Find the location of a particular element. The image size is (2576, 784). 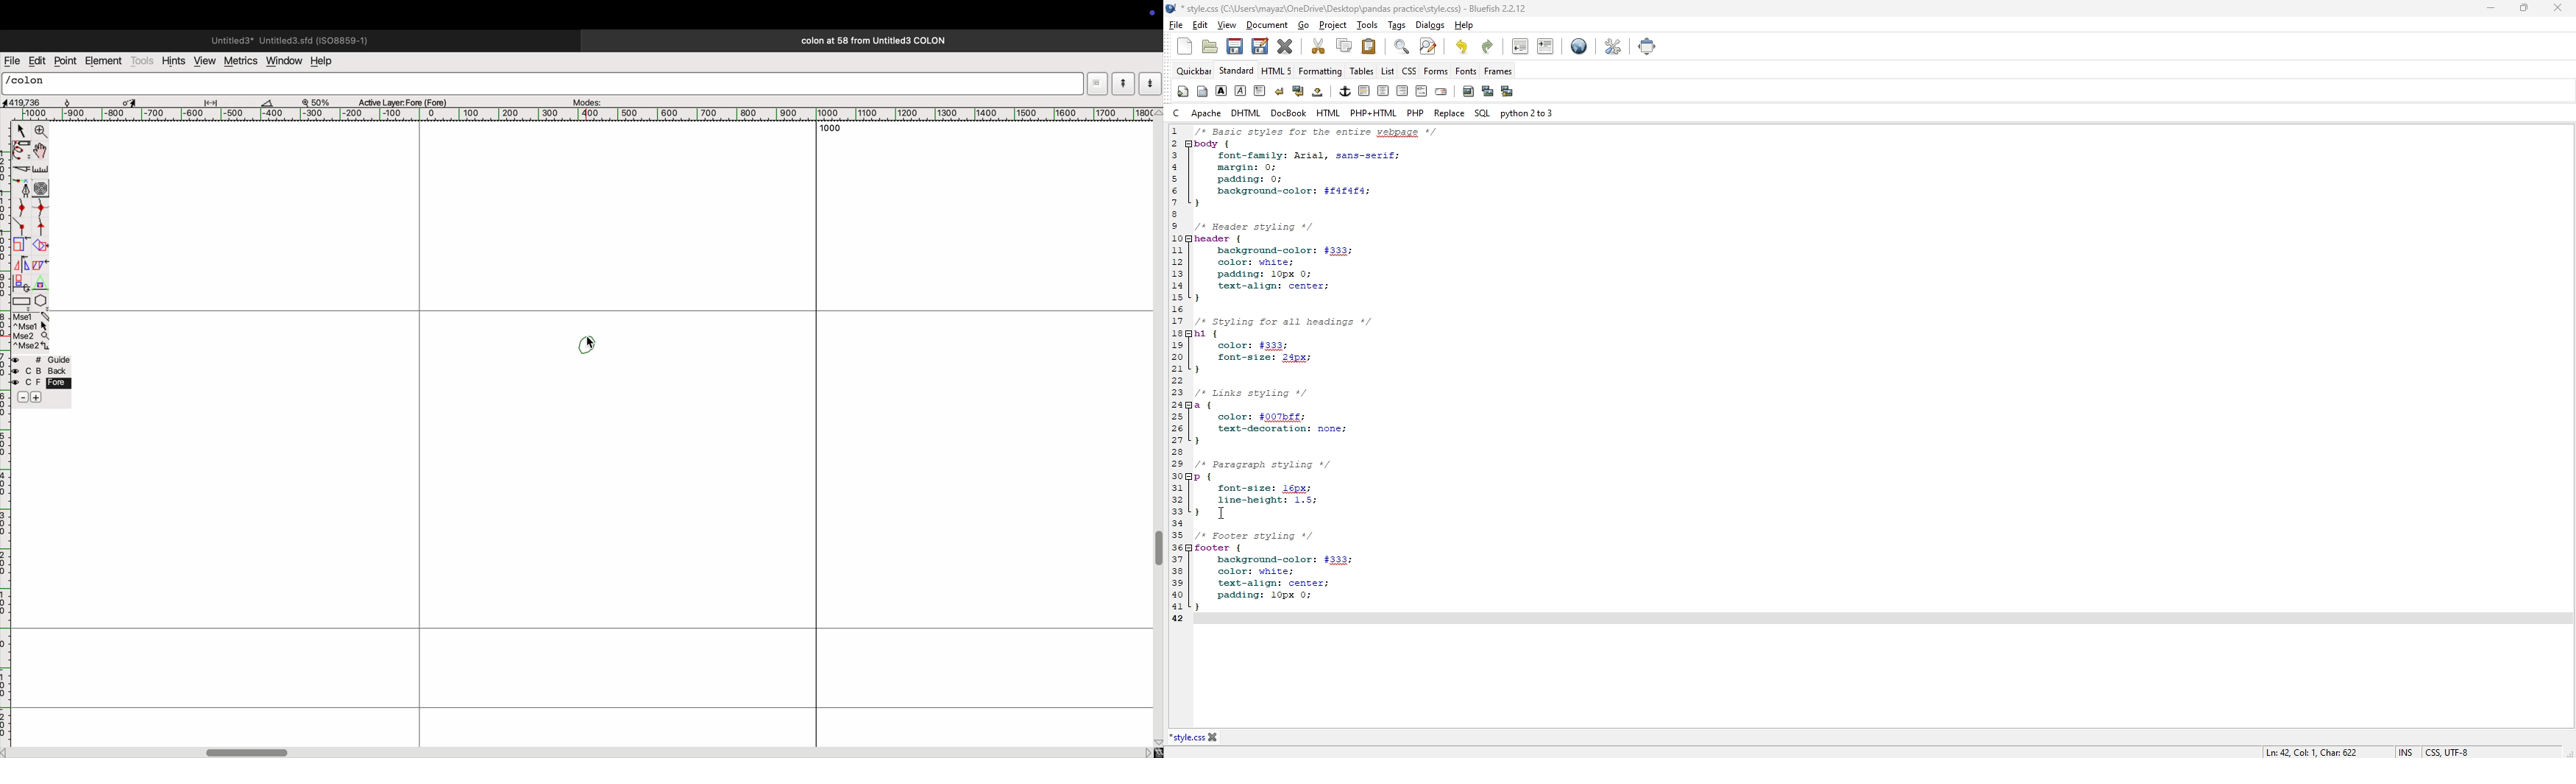

go is located at coordinates (1304, 25).